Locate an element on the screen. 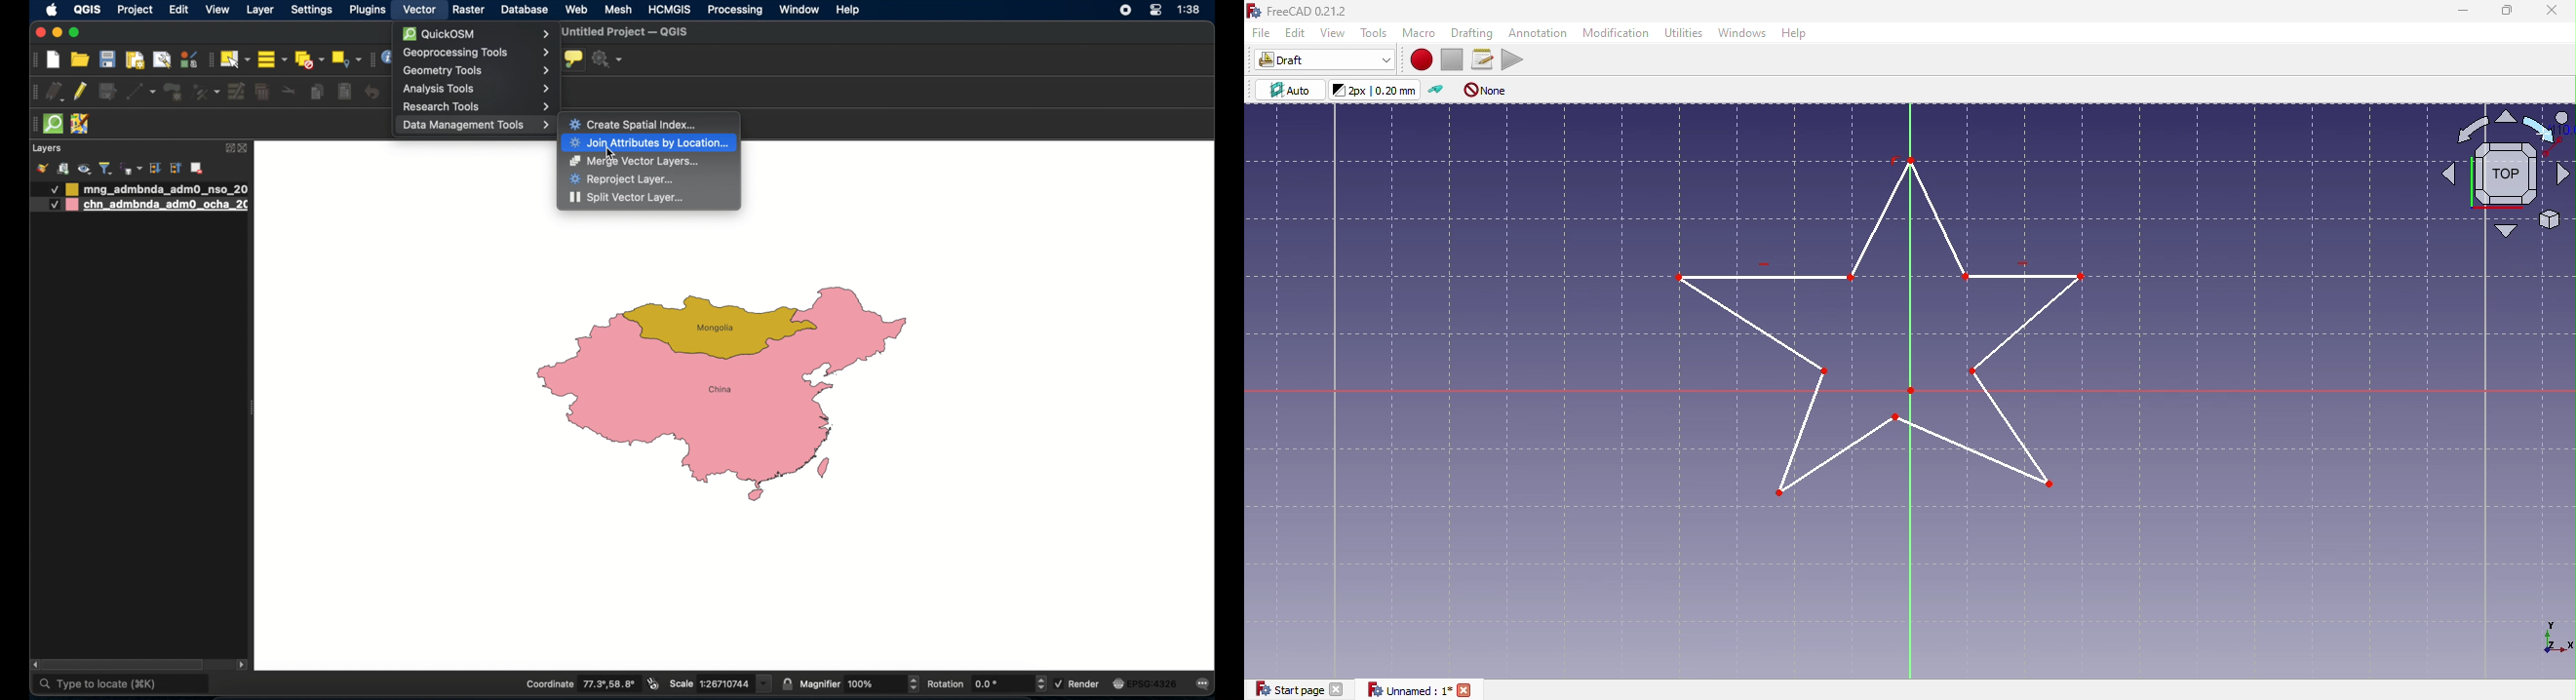 The width and height of the screenshot is (2576, 700). vertex tool is located at coordinates (205, 92).